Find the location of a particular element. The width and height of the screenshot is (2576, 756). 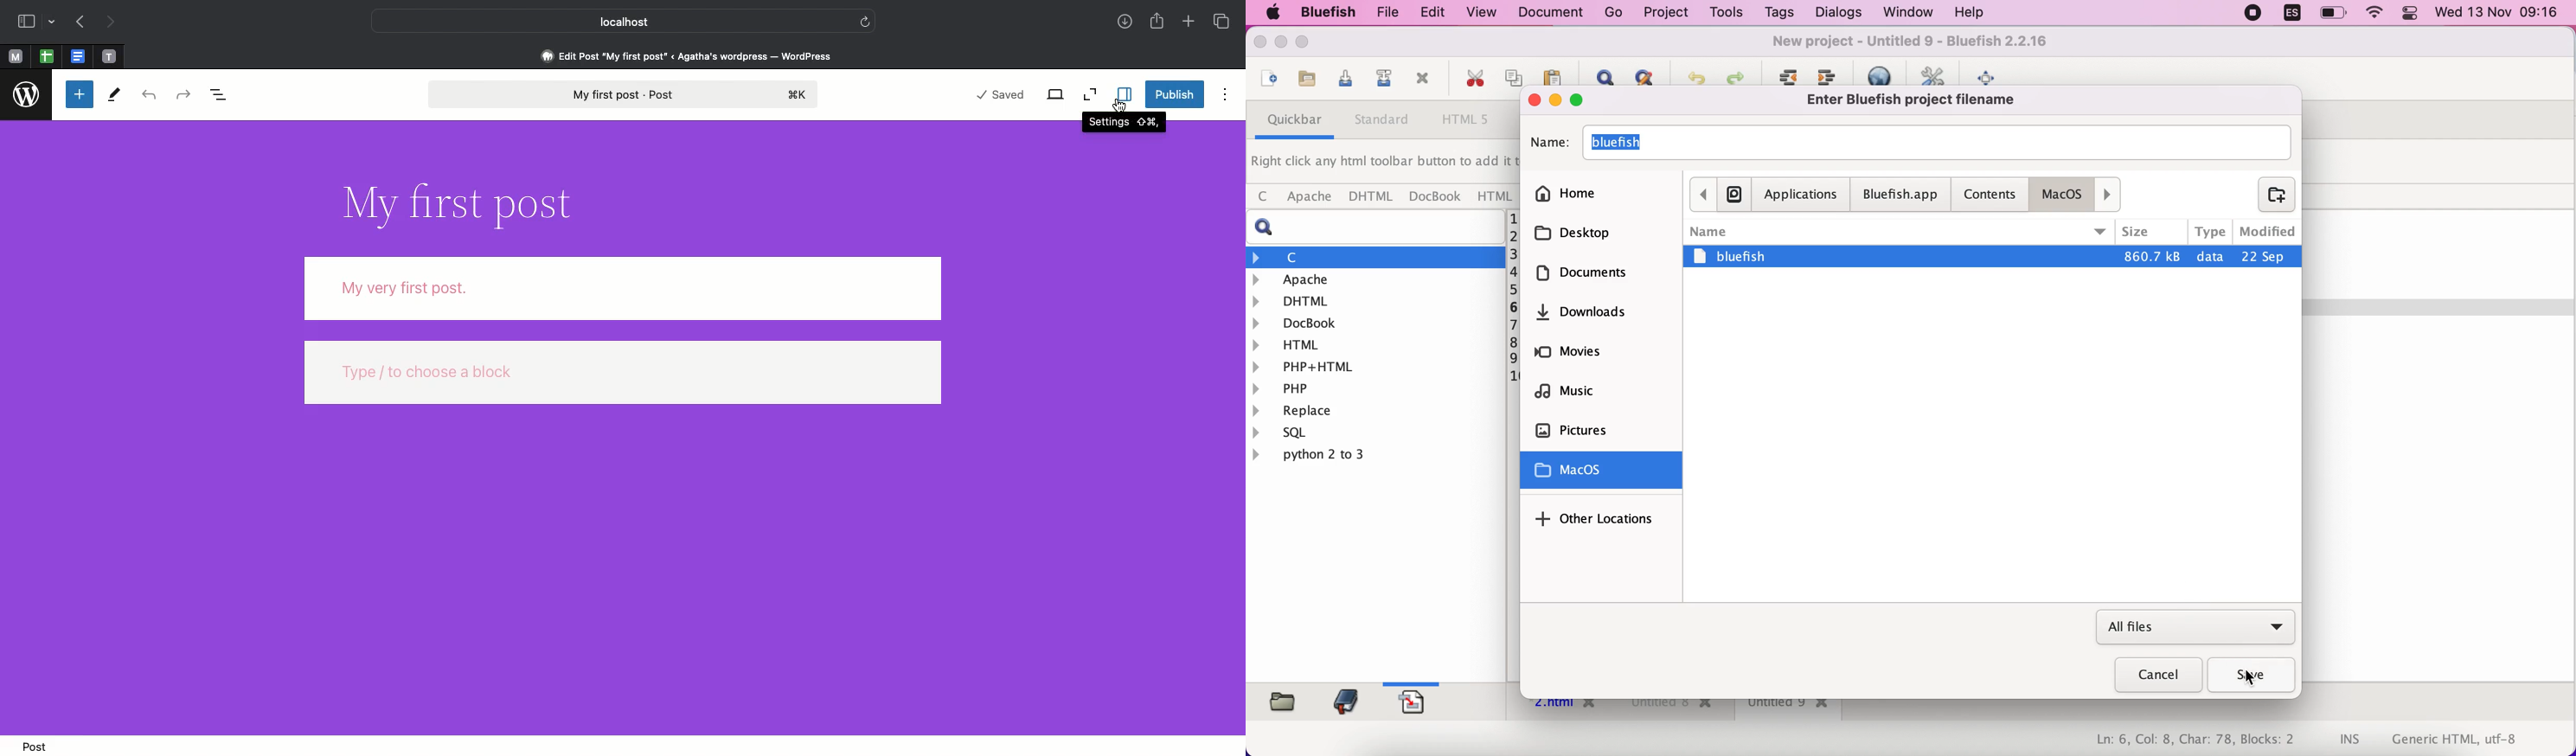

Local host is located at coordinates (611, 19).